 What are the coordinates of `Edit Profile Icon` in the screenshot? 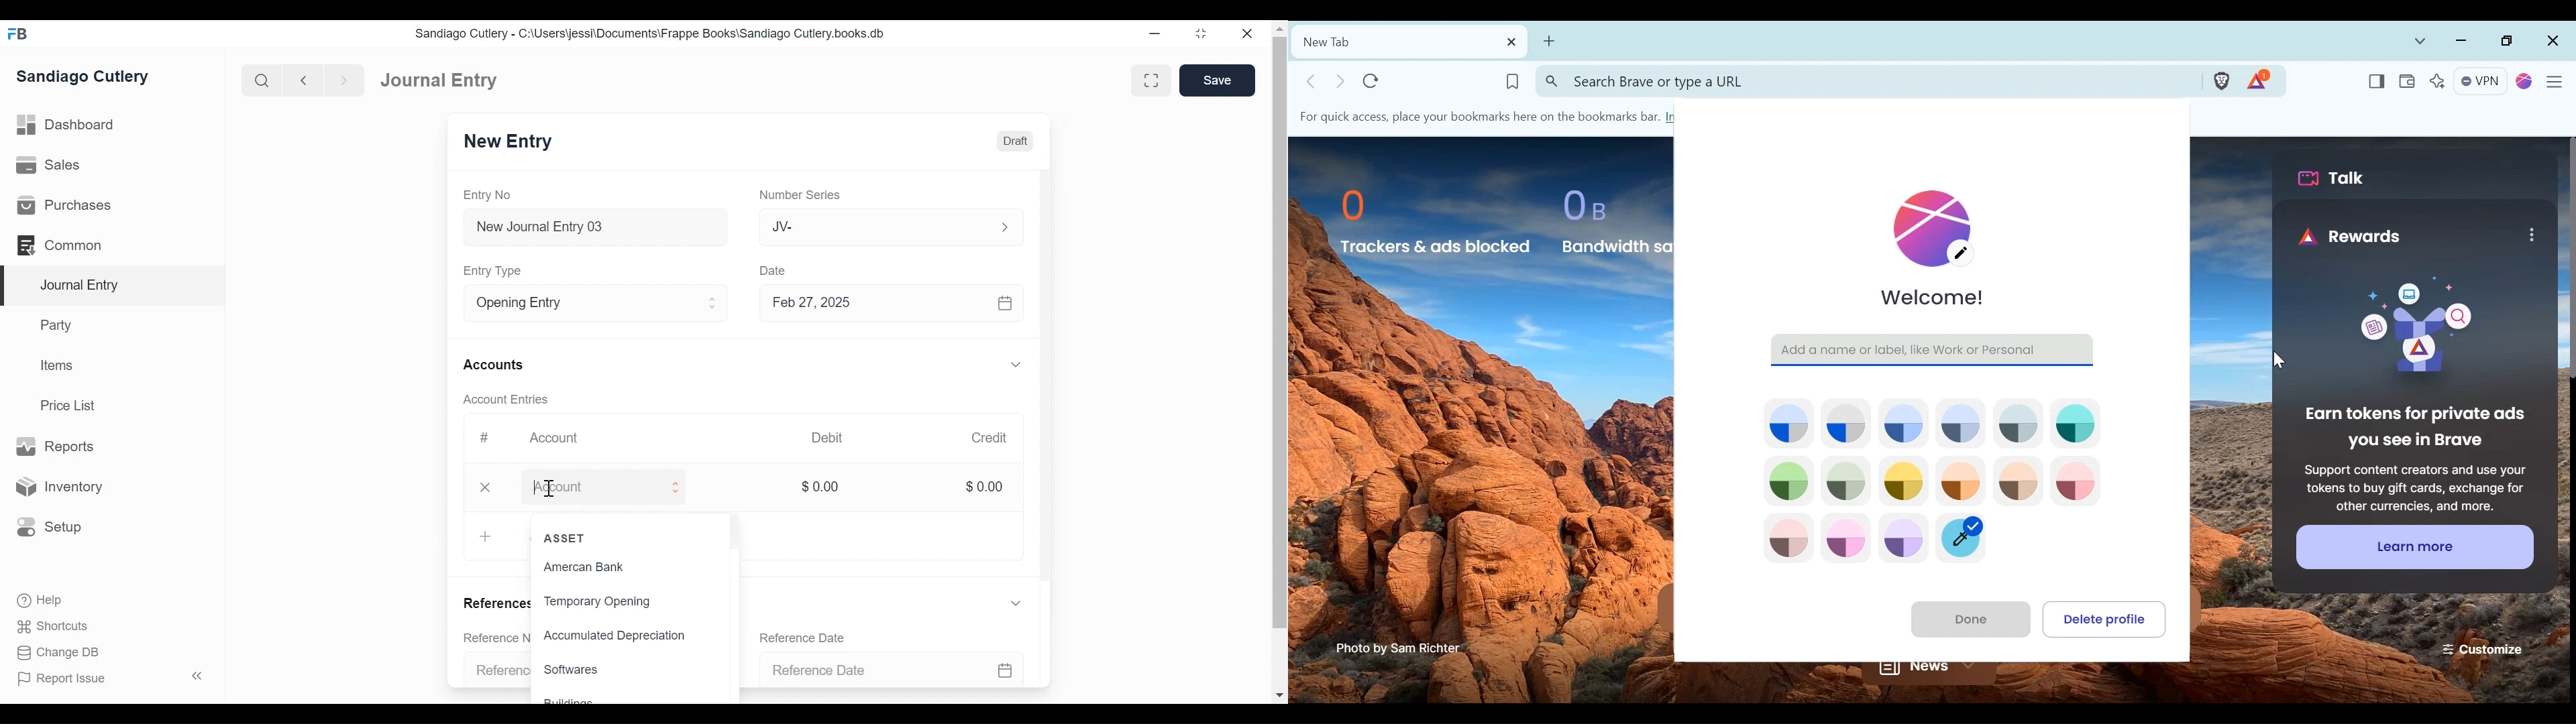 It's located at (1938, 225).